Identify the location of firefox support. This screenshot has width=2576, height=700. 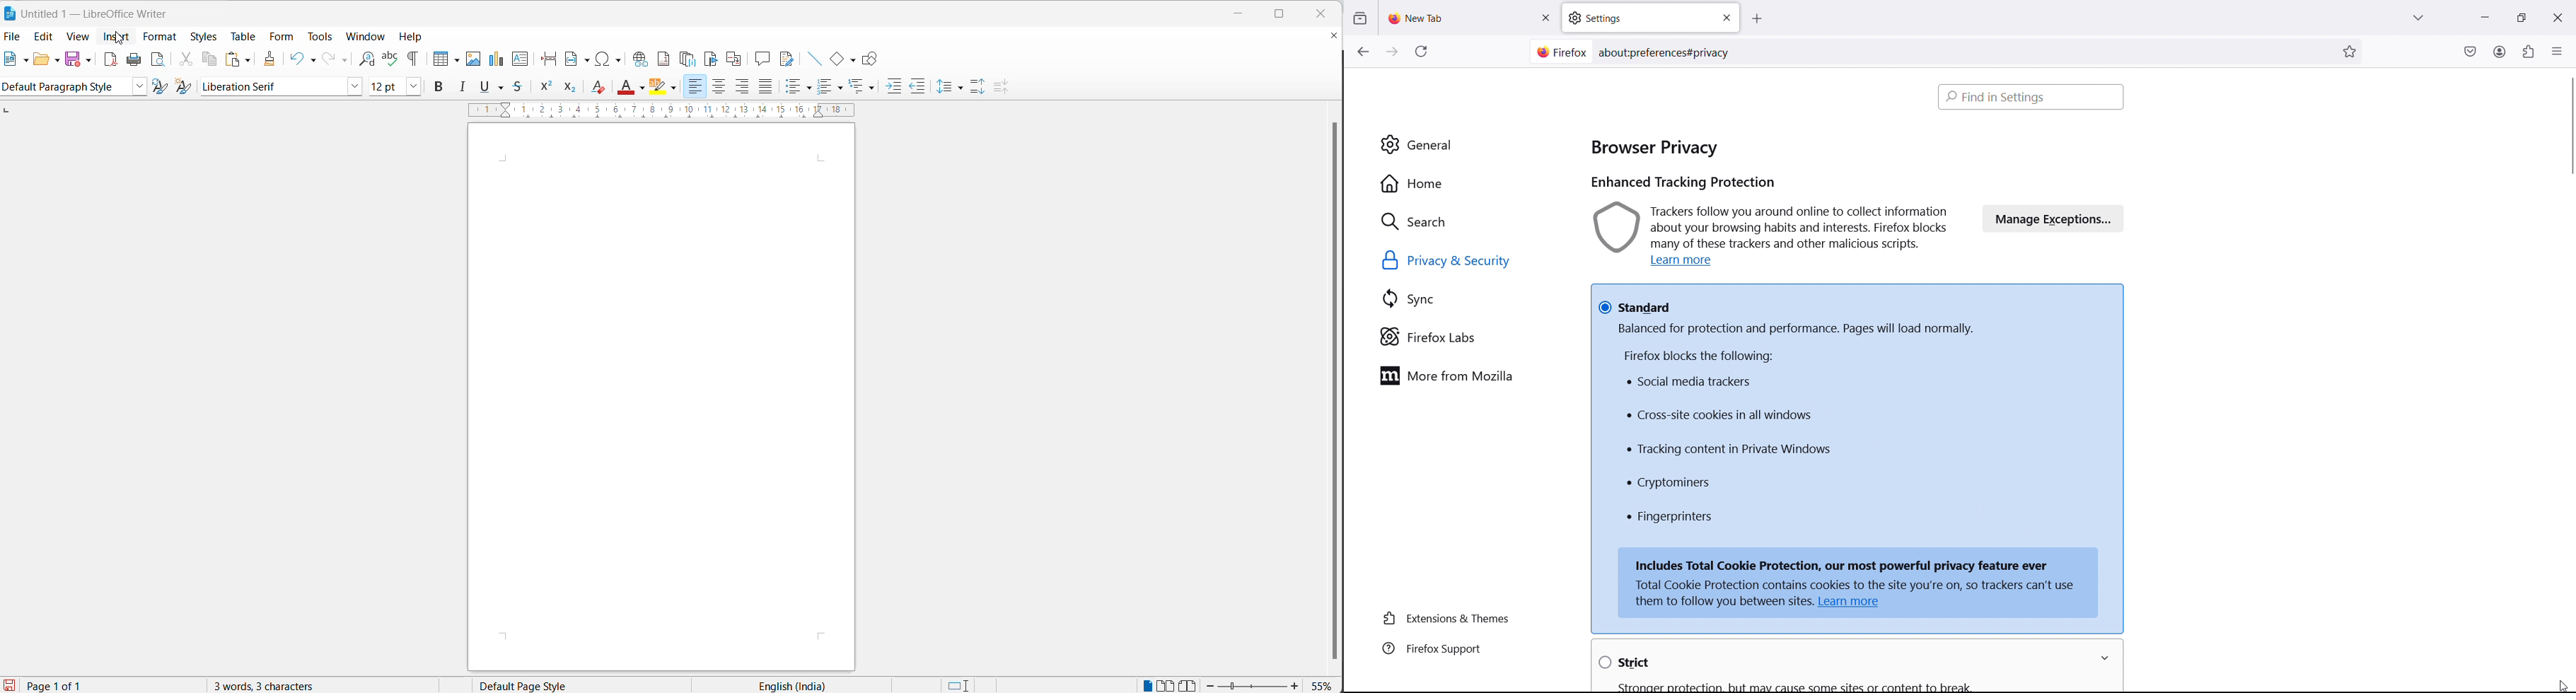
(1449, 649).